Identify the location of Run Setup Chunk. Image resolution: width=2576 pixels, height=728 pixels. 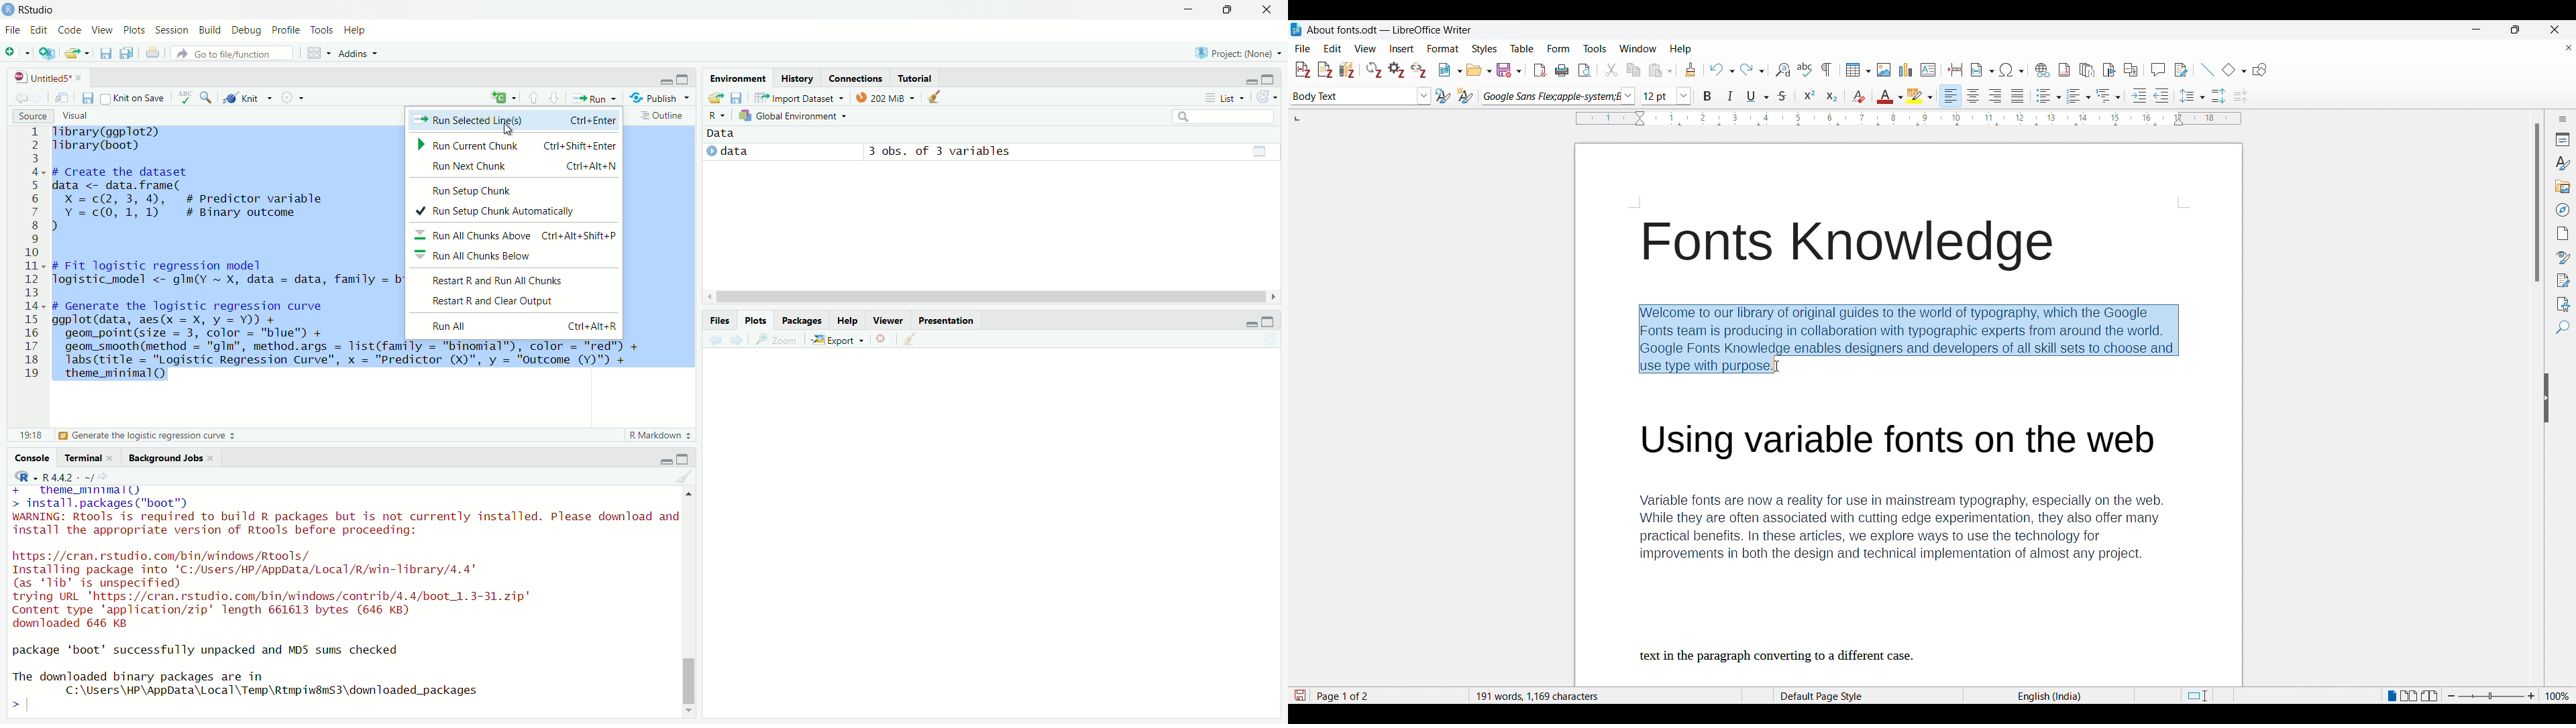
(515, 189).